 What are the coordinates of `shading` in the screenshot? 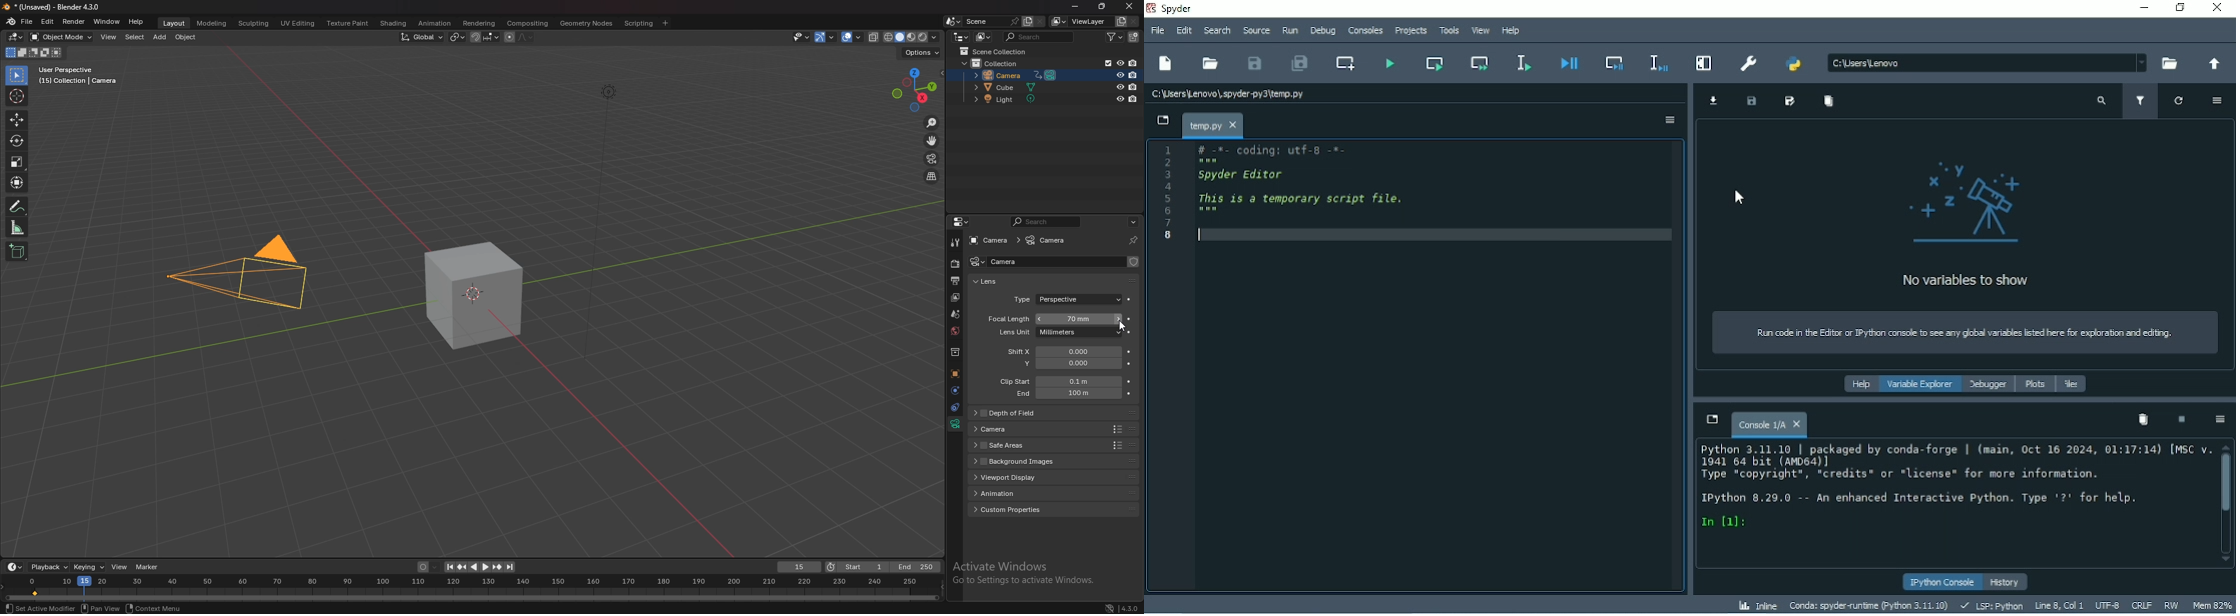 It's located at (393, 23).